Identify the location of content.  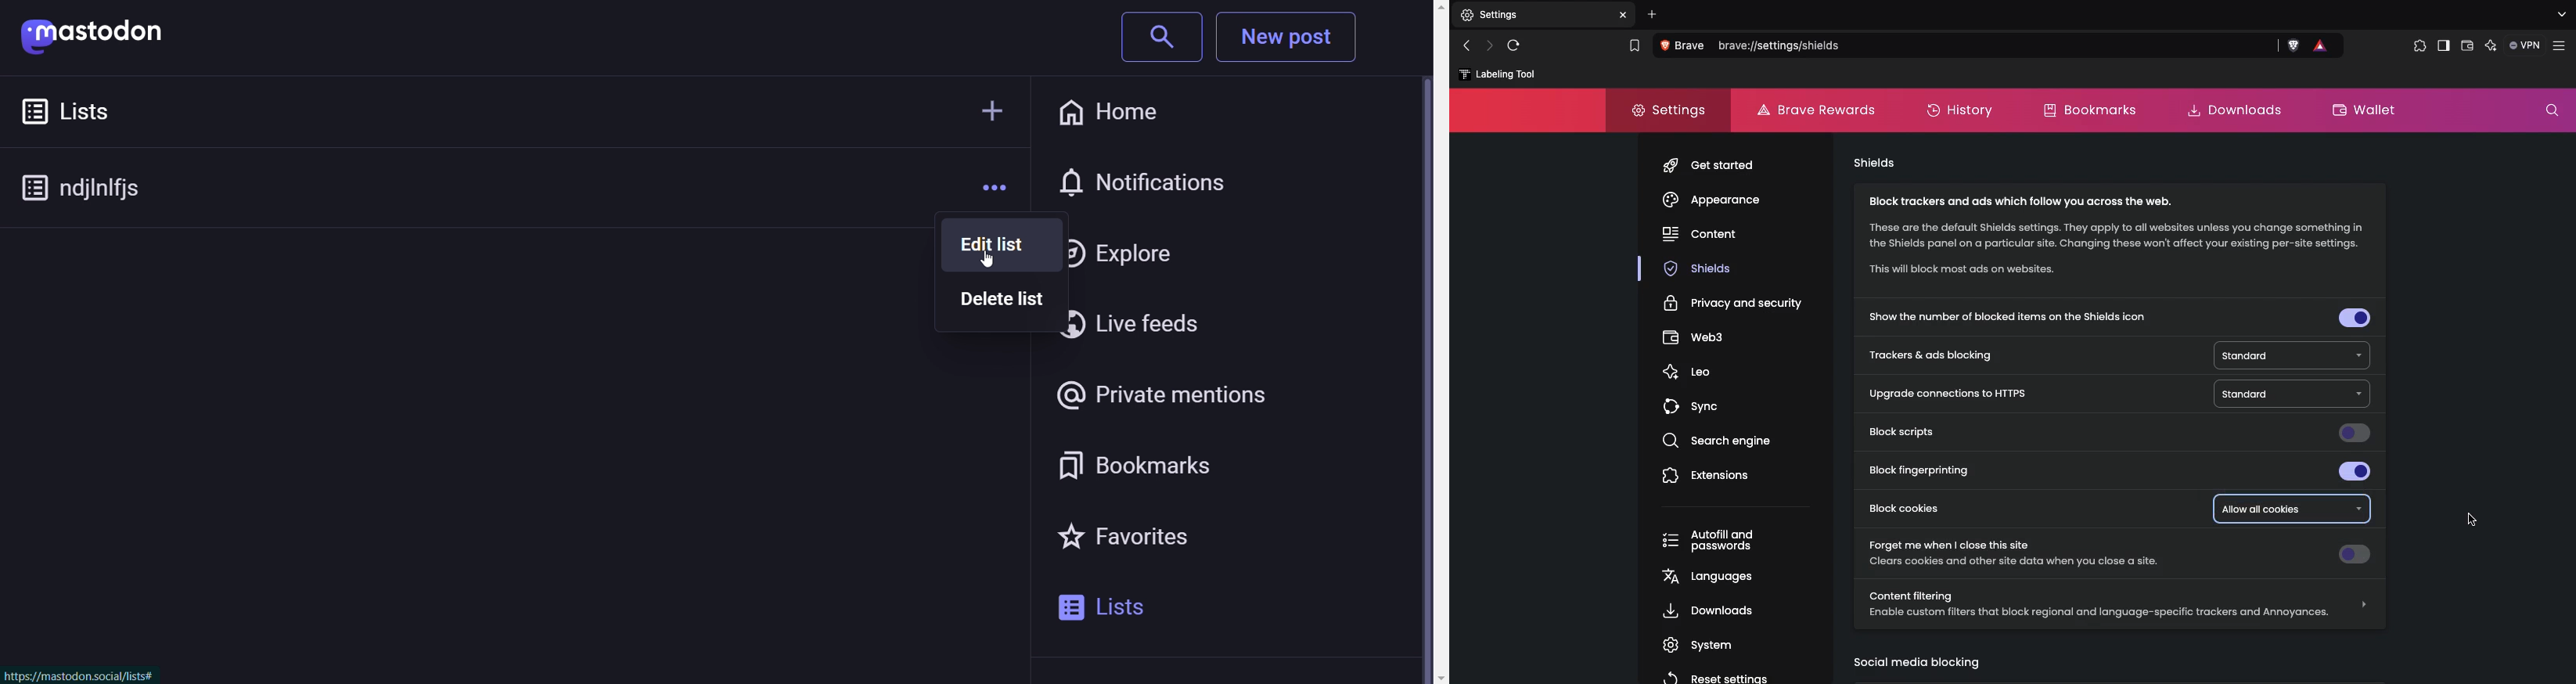
(1700, 236).